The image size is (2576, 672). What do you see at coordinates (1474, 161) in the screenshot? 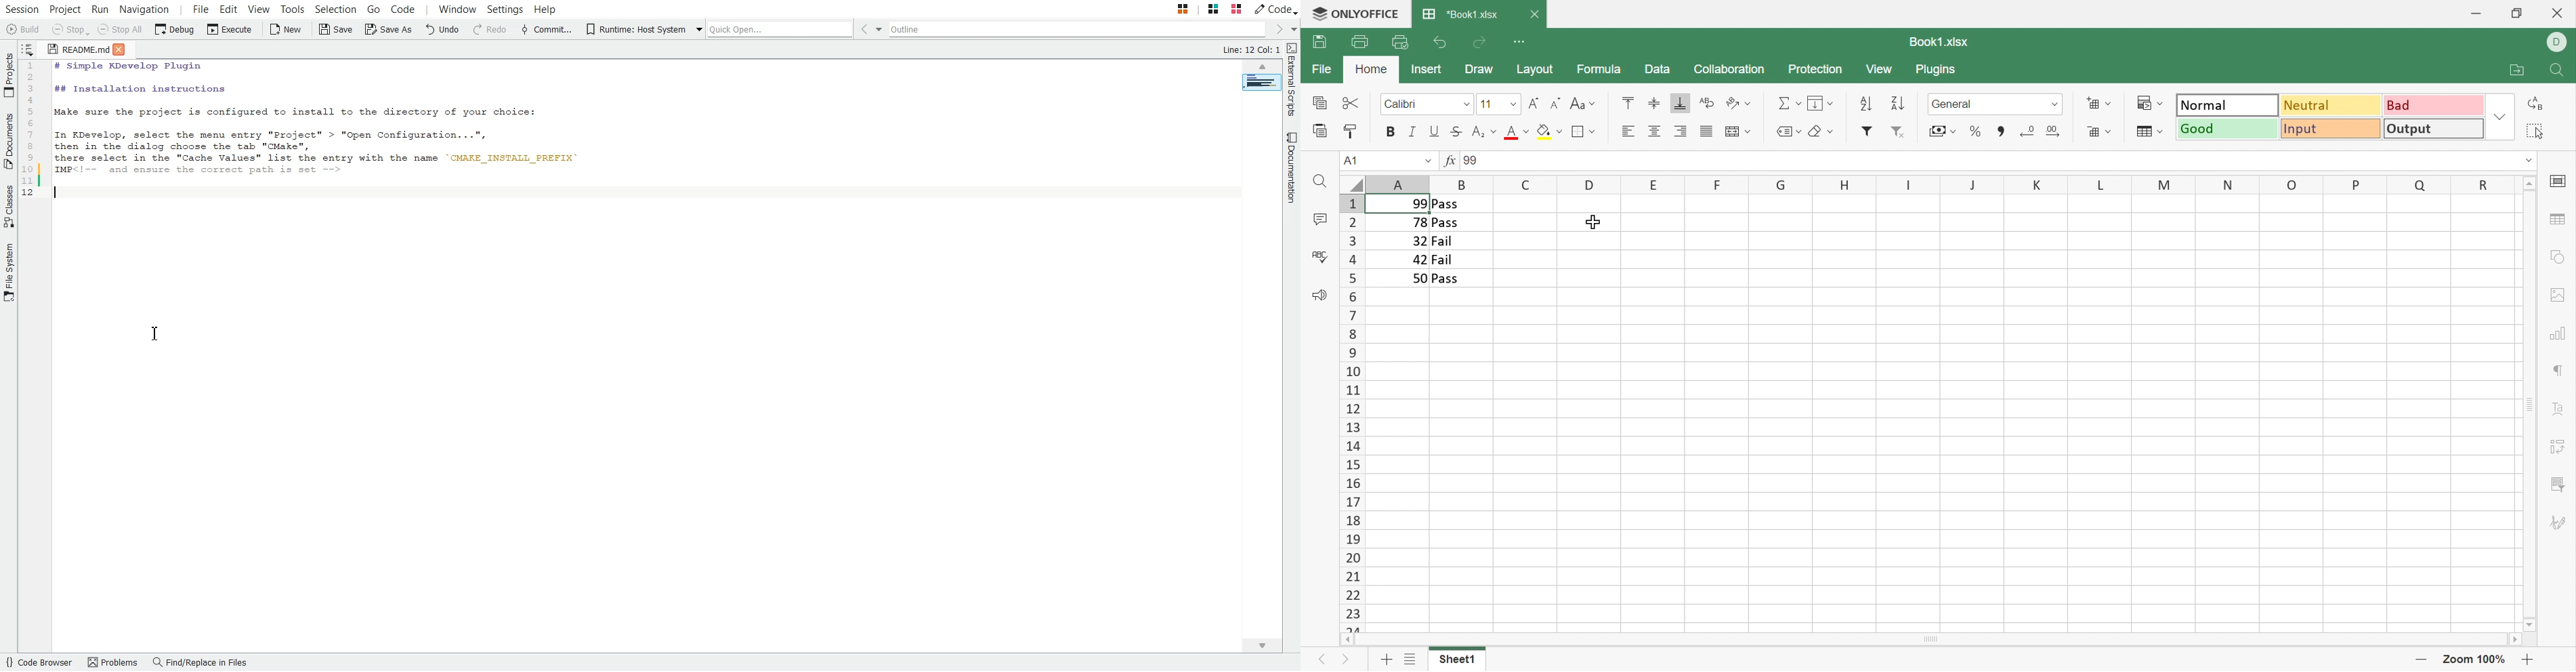
I see `99` at bounding box center [1474, 161].